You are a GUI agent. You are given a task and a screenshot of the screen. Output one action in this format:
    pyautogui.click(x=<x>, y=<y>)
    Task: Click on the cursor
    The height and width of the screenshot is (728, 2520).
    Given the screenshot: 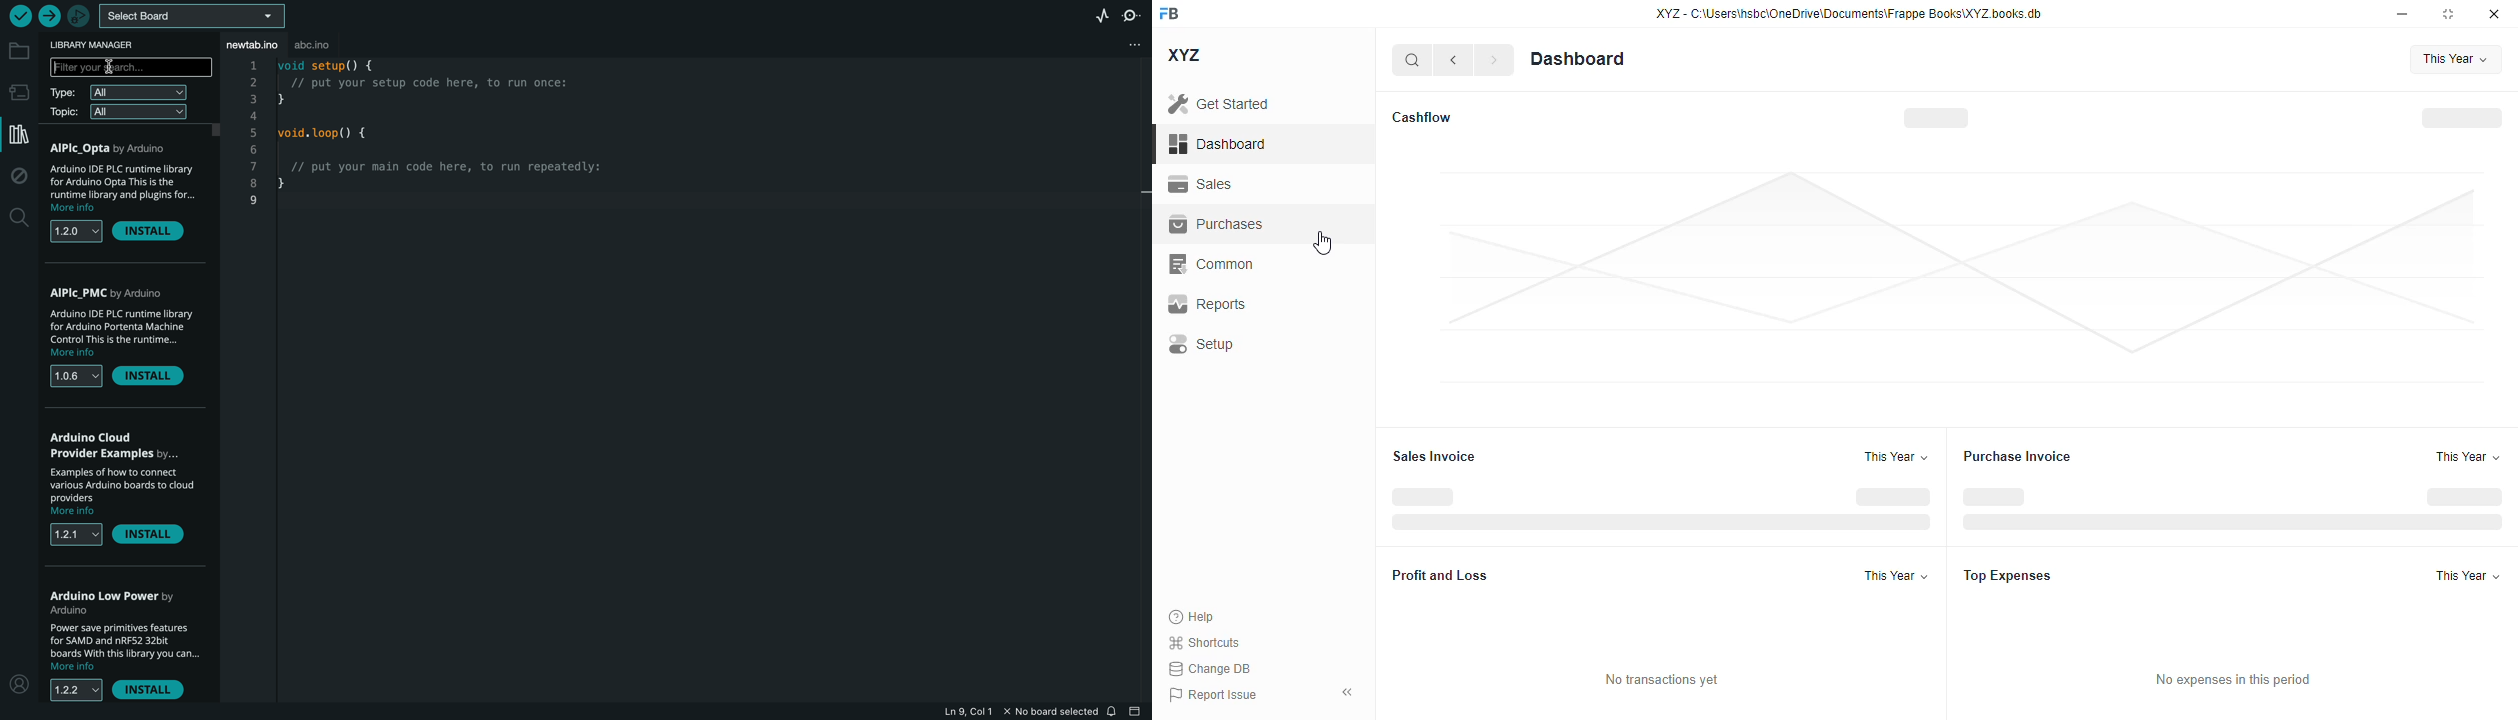 What is the action you would take?
    pyautogui.click(x=1321, y=243)
    